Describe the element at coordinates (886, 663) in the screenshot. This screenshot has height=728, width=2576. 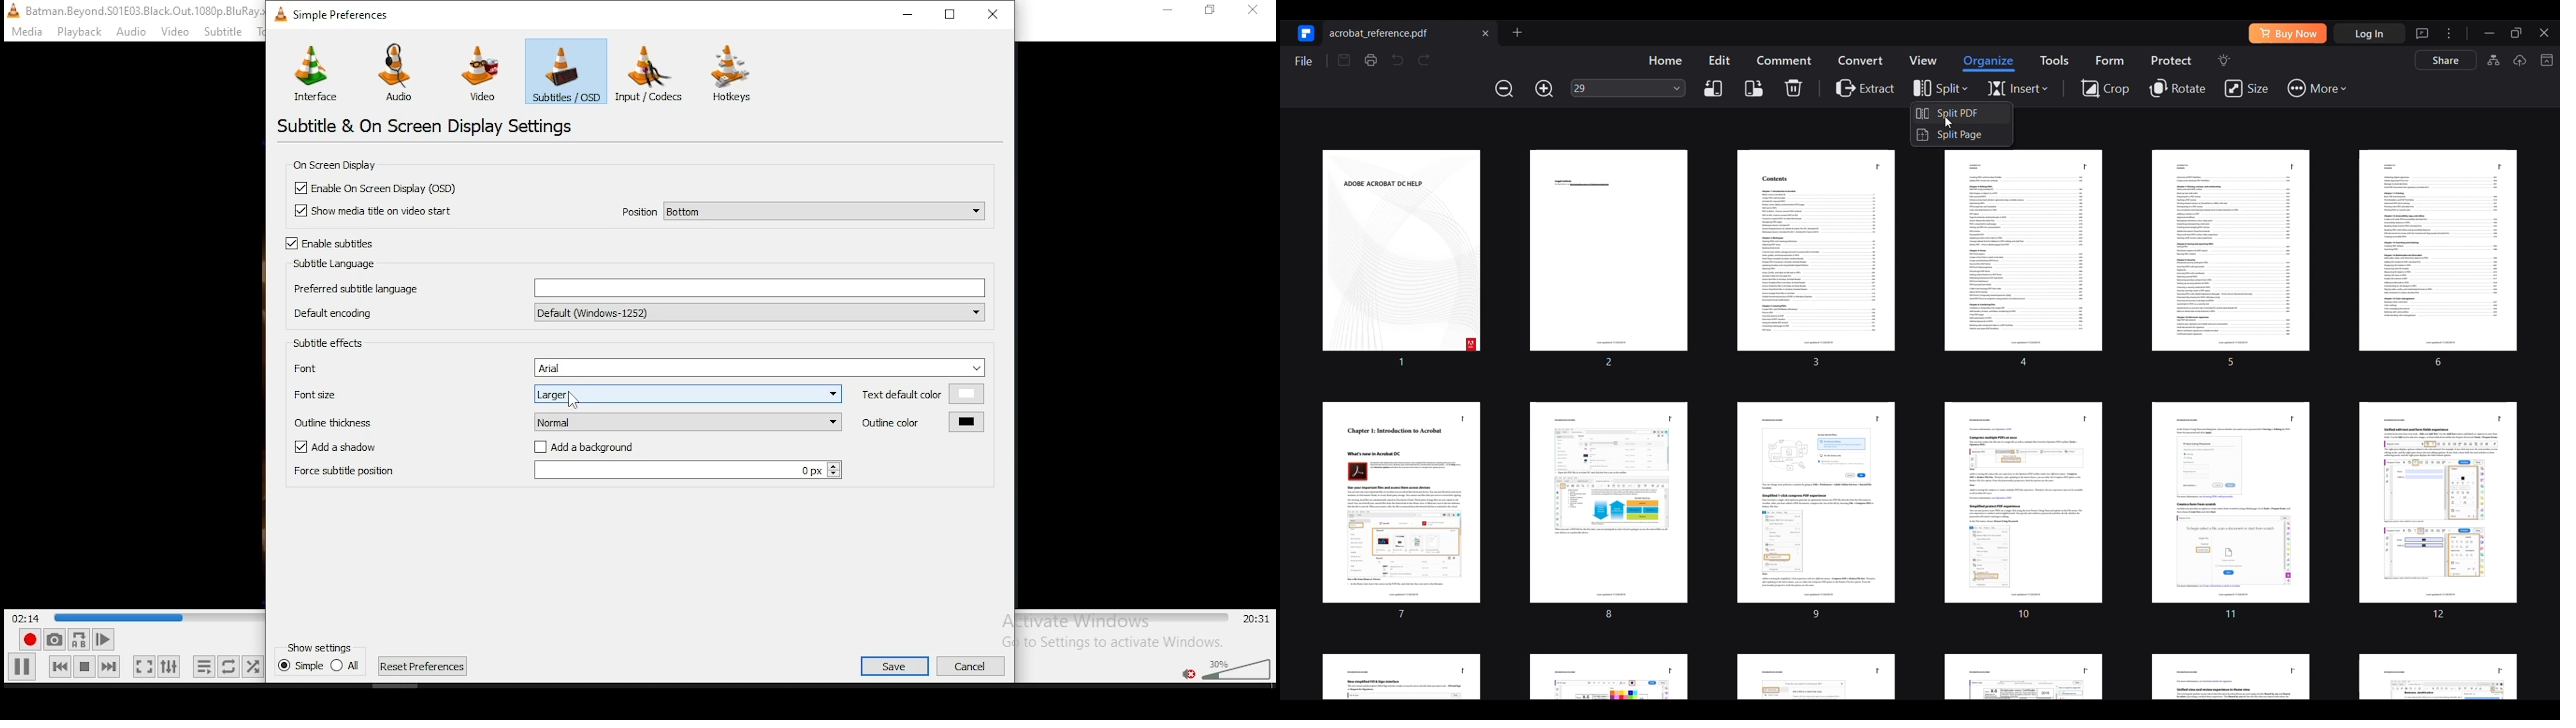
I see `` at that location.